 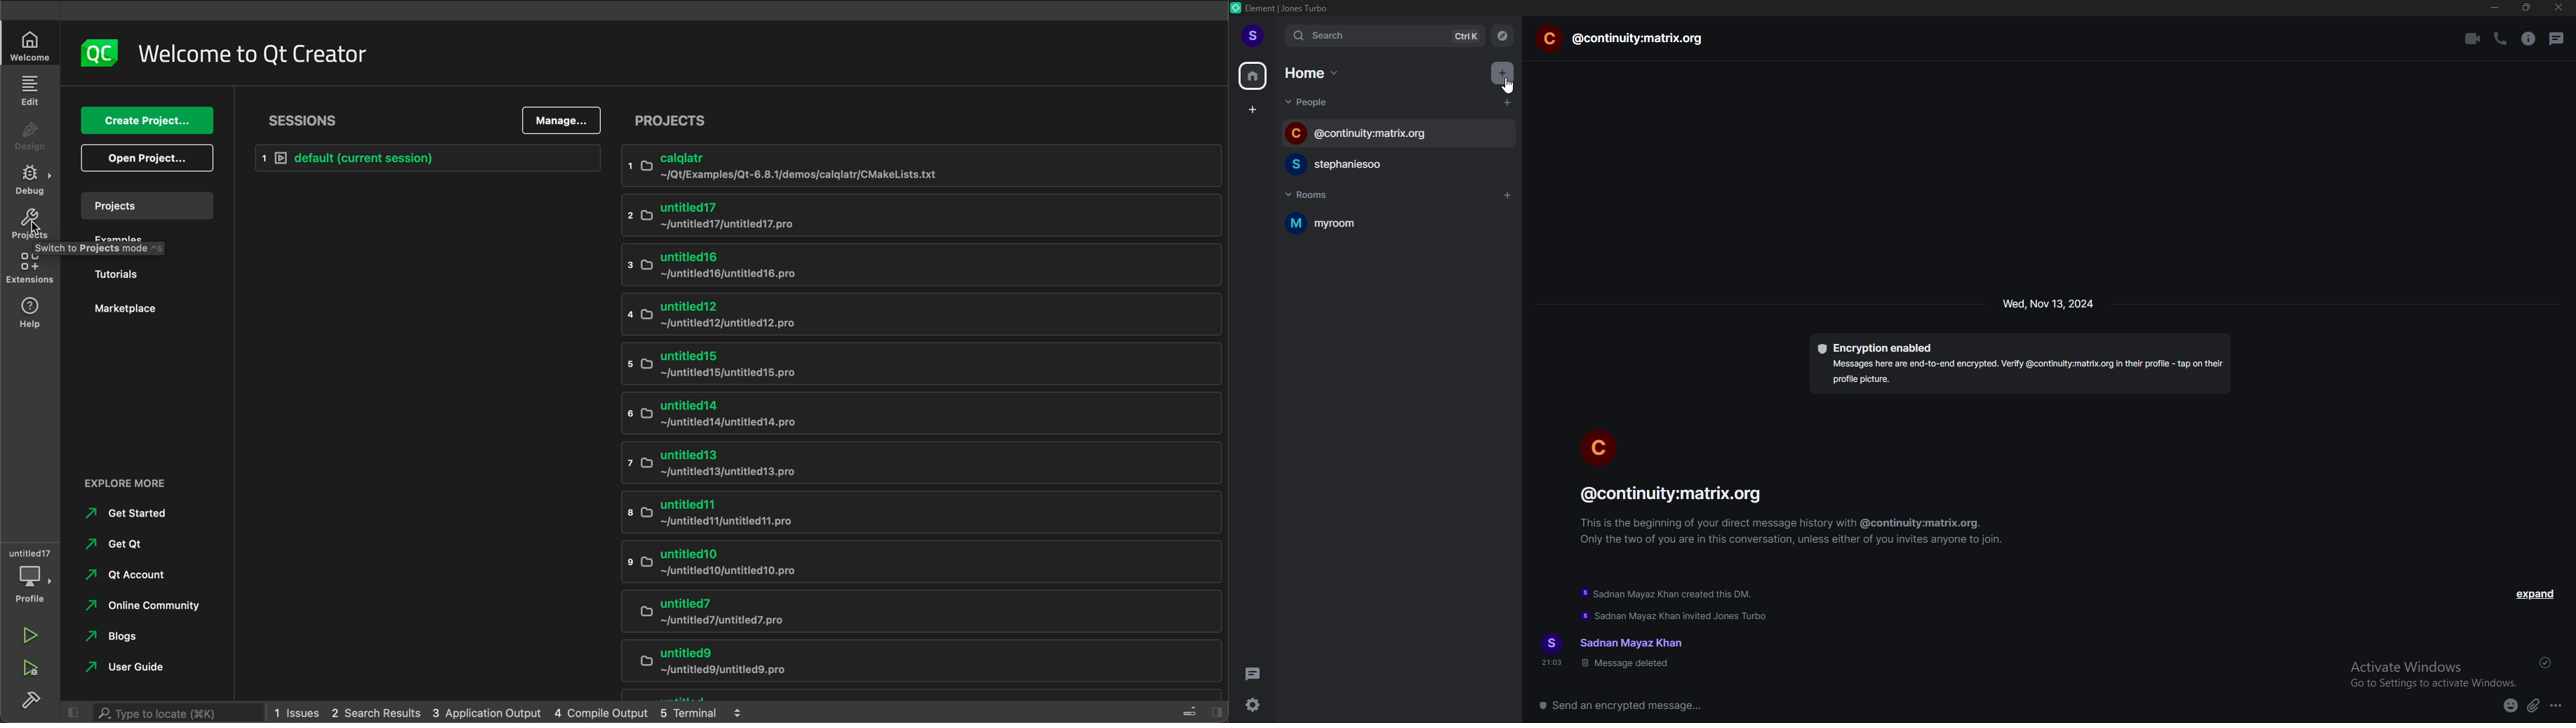 What do you see at coordinates (2557, 39) in the screenshot?
I see `threads` at bounding box center [2557, 39].